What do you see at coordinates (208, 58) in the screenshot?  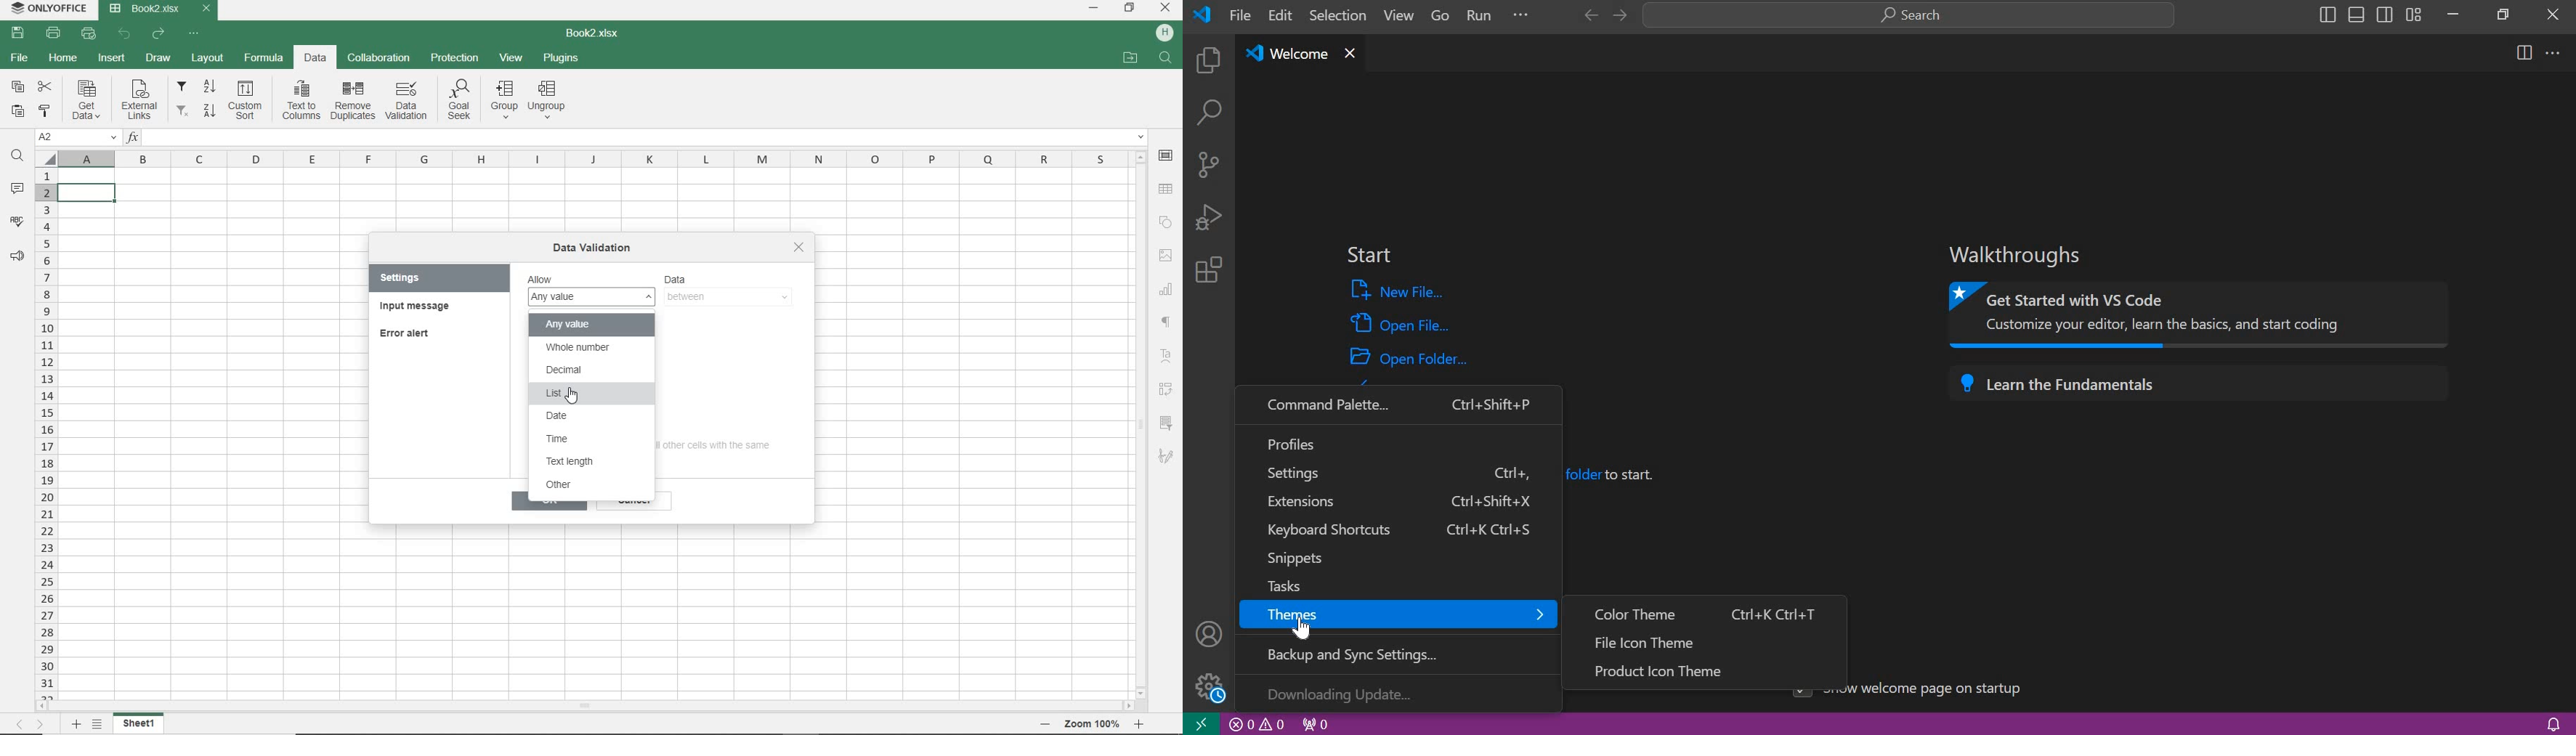 I see `LAYOUT` at bounding box center [208, 58].